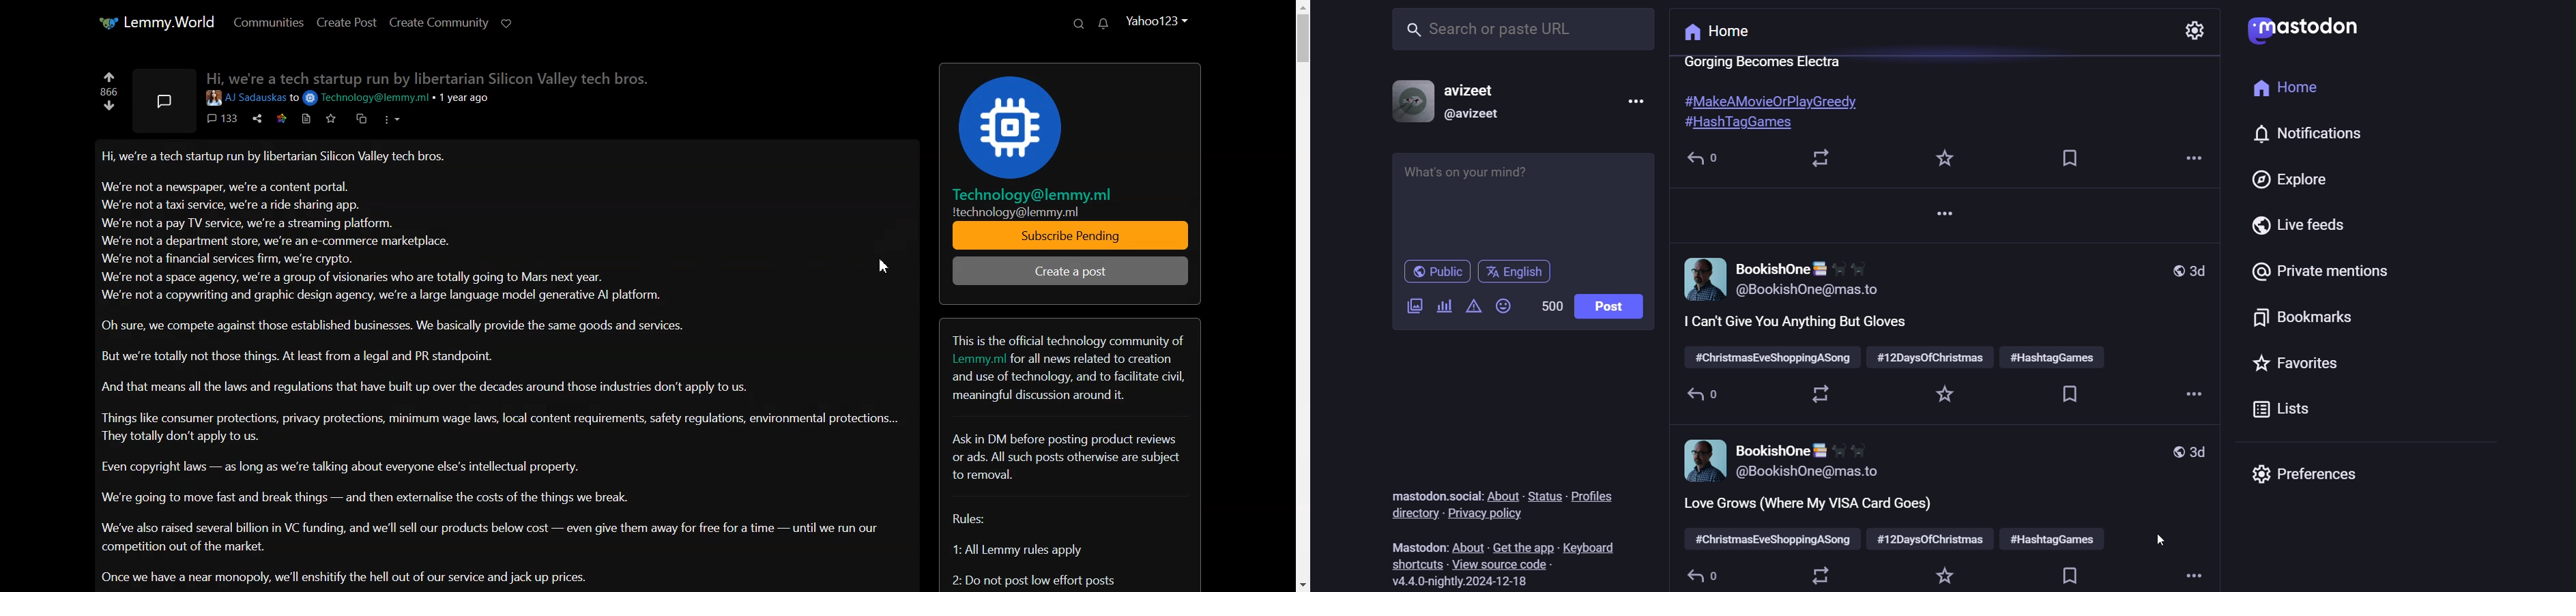 The image size is (2576, 616). I want to click on home, so click(2284, 88).